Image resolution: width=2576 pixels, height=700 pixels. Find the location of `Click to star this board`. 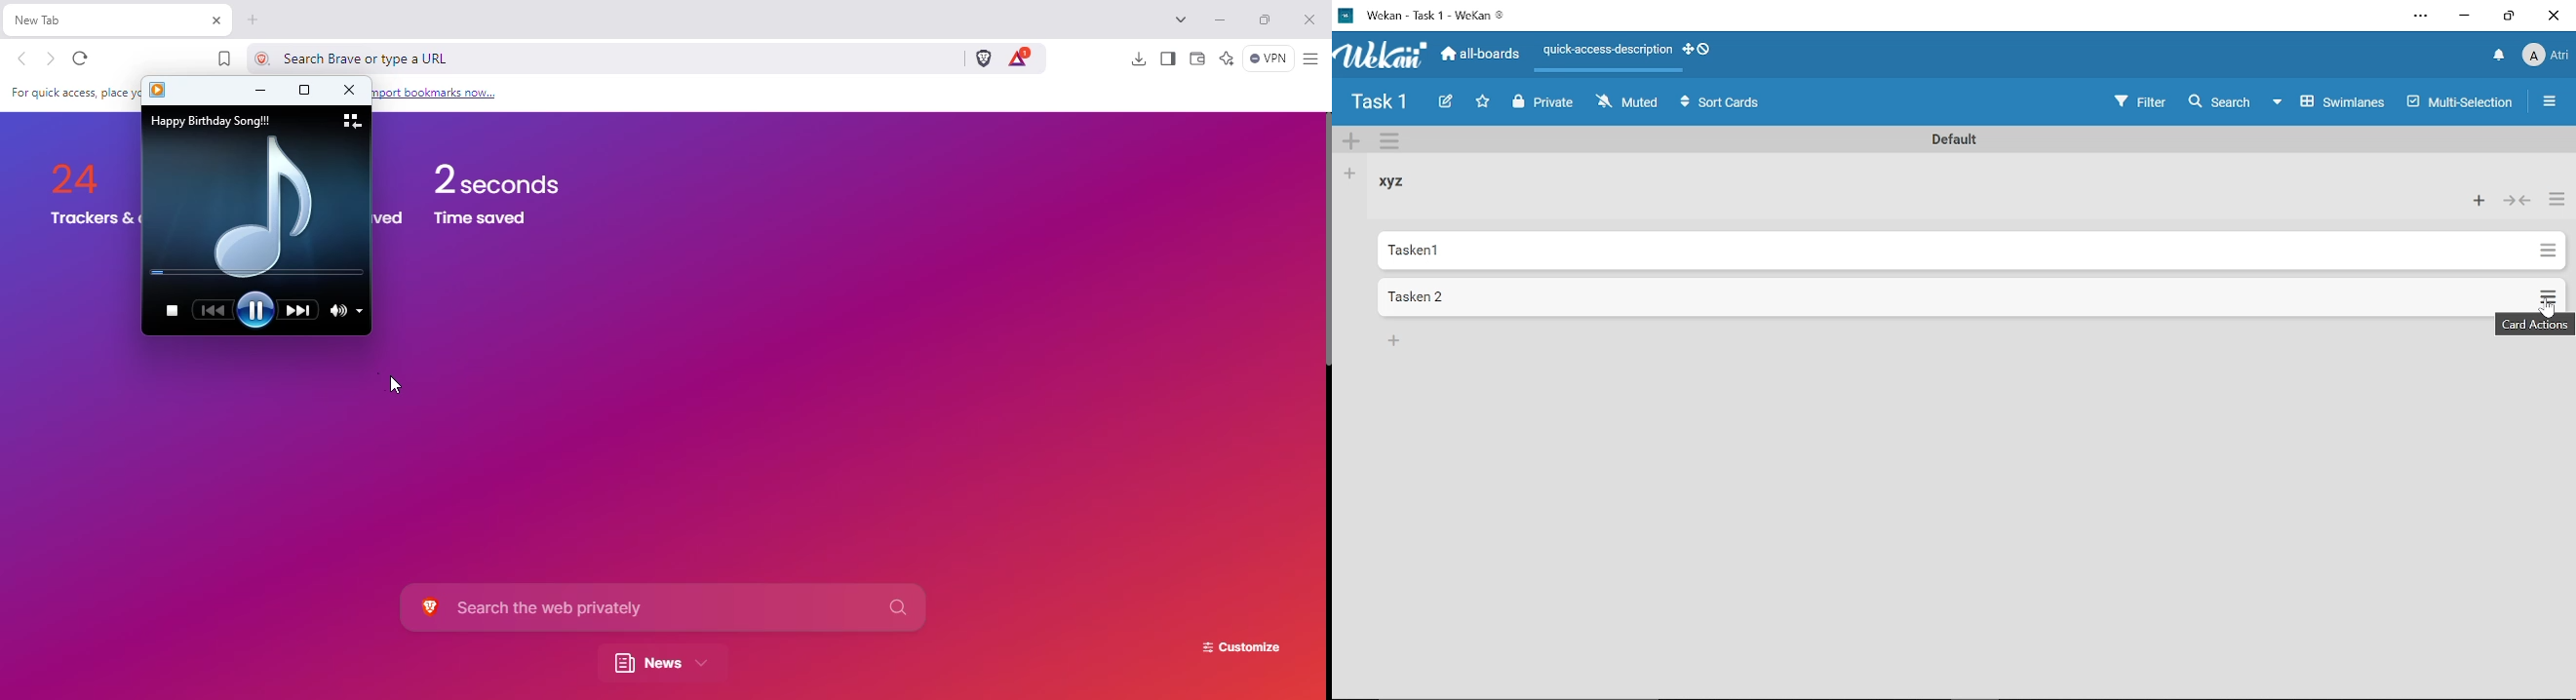

Click to star this board is located at coordinates (1485, 103).